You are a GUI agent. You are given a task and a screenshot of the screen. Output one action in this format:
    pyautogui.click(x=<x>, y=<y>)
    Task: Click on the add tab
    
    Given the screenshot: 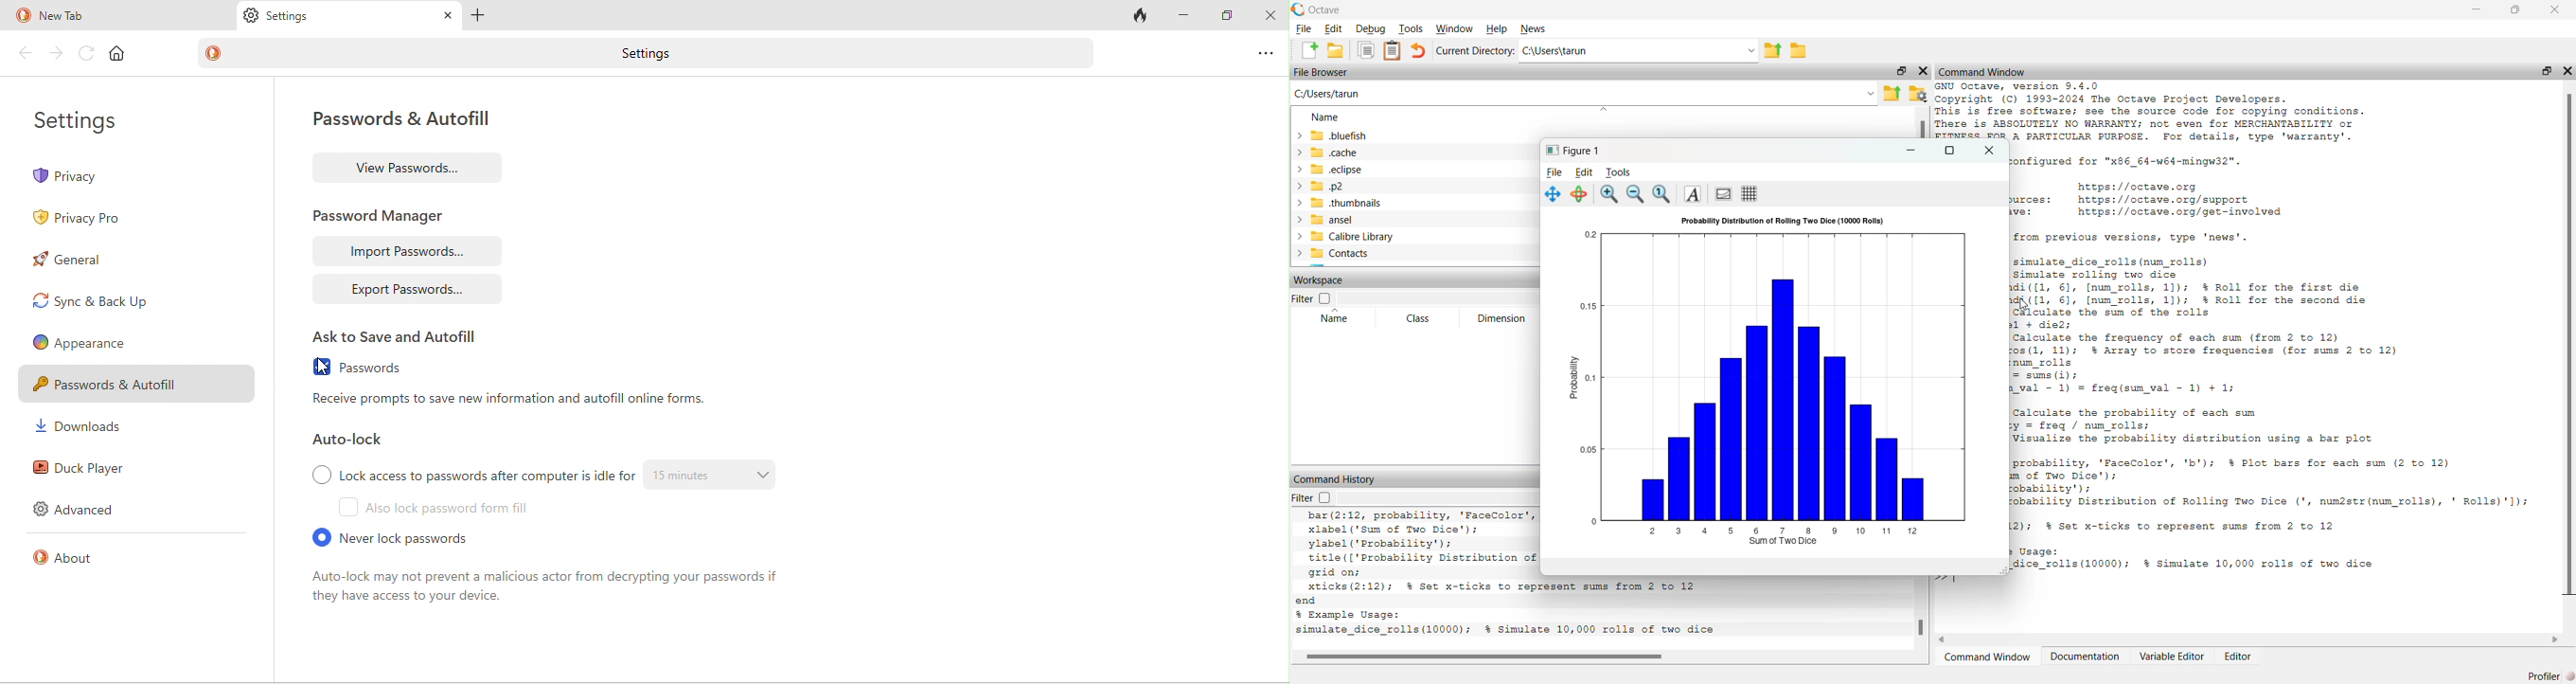 What is the action you would take?
    pyautogui.click(x=478, y=16)
    